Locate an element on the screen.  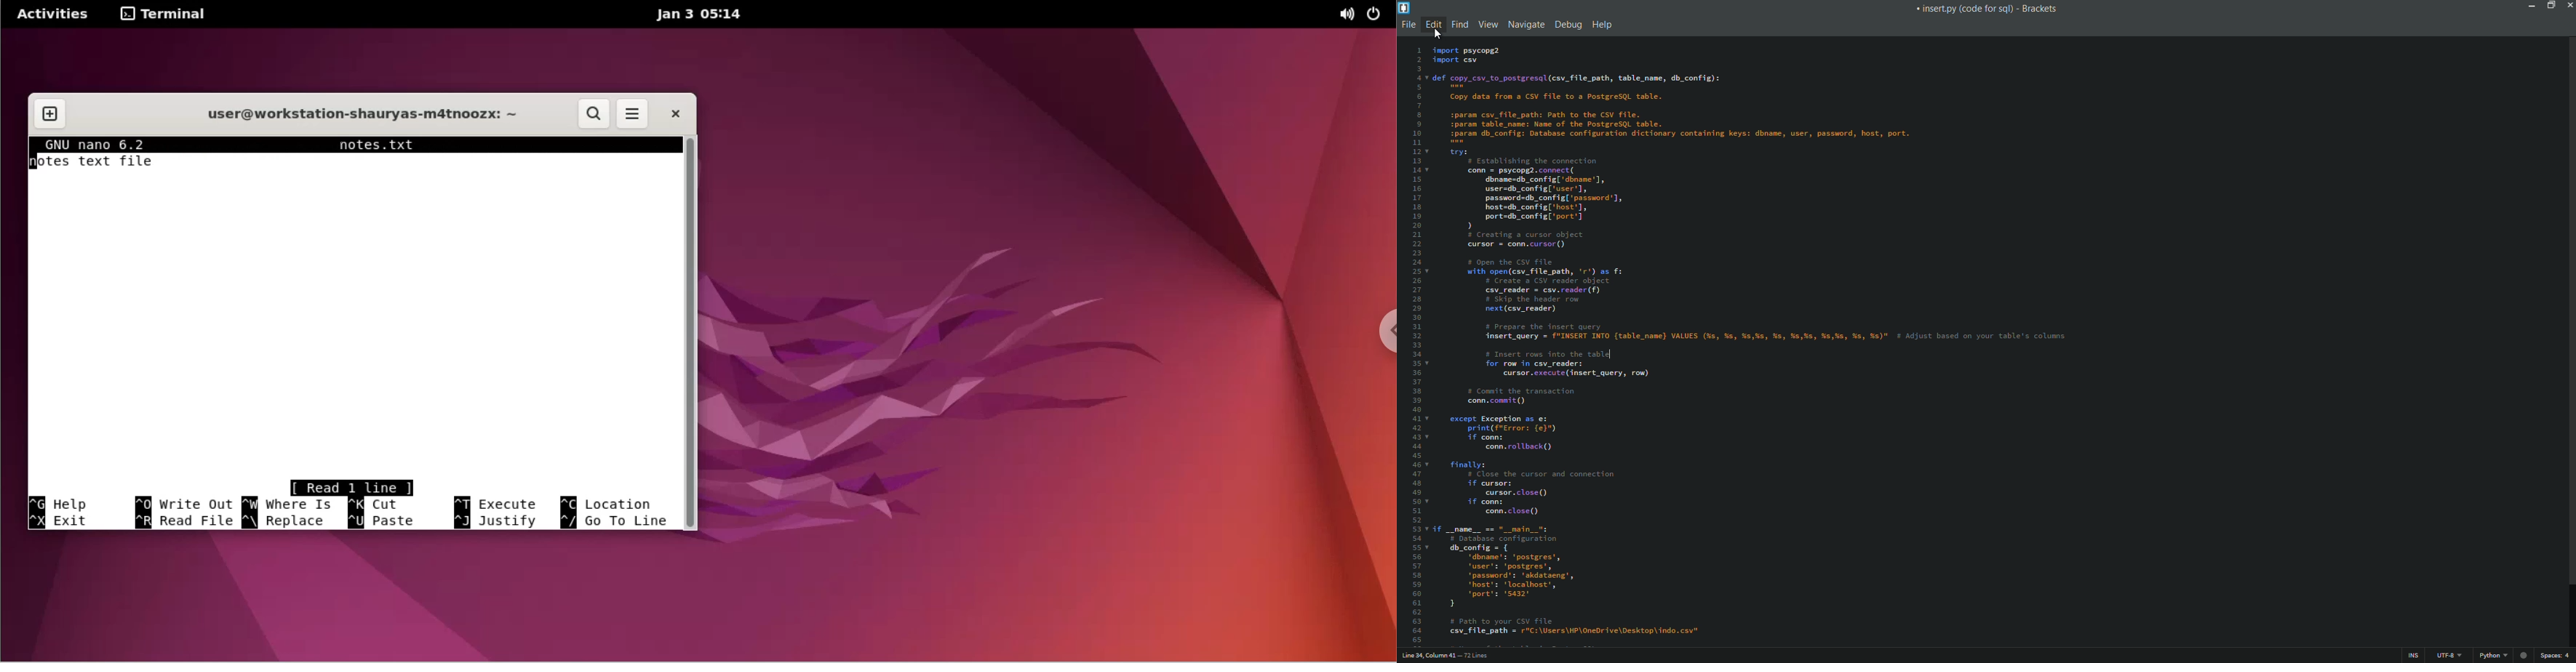
find menu is located at coordinates (1460, 24).